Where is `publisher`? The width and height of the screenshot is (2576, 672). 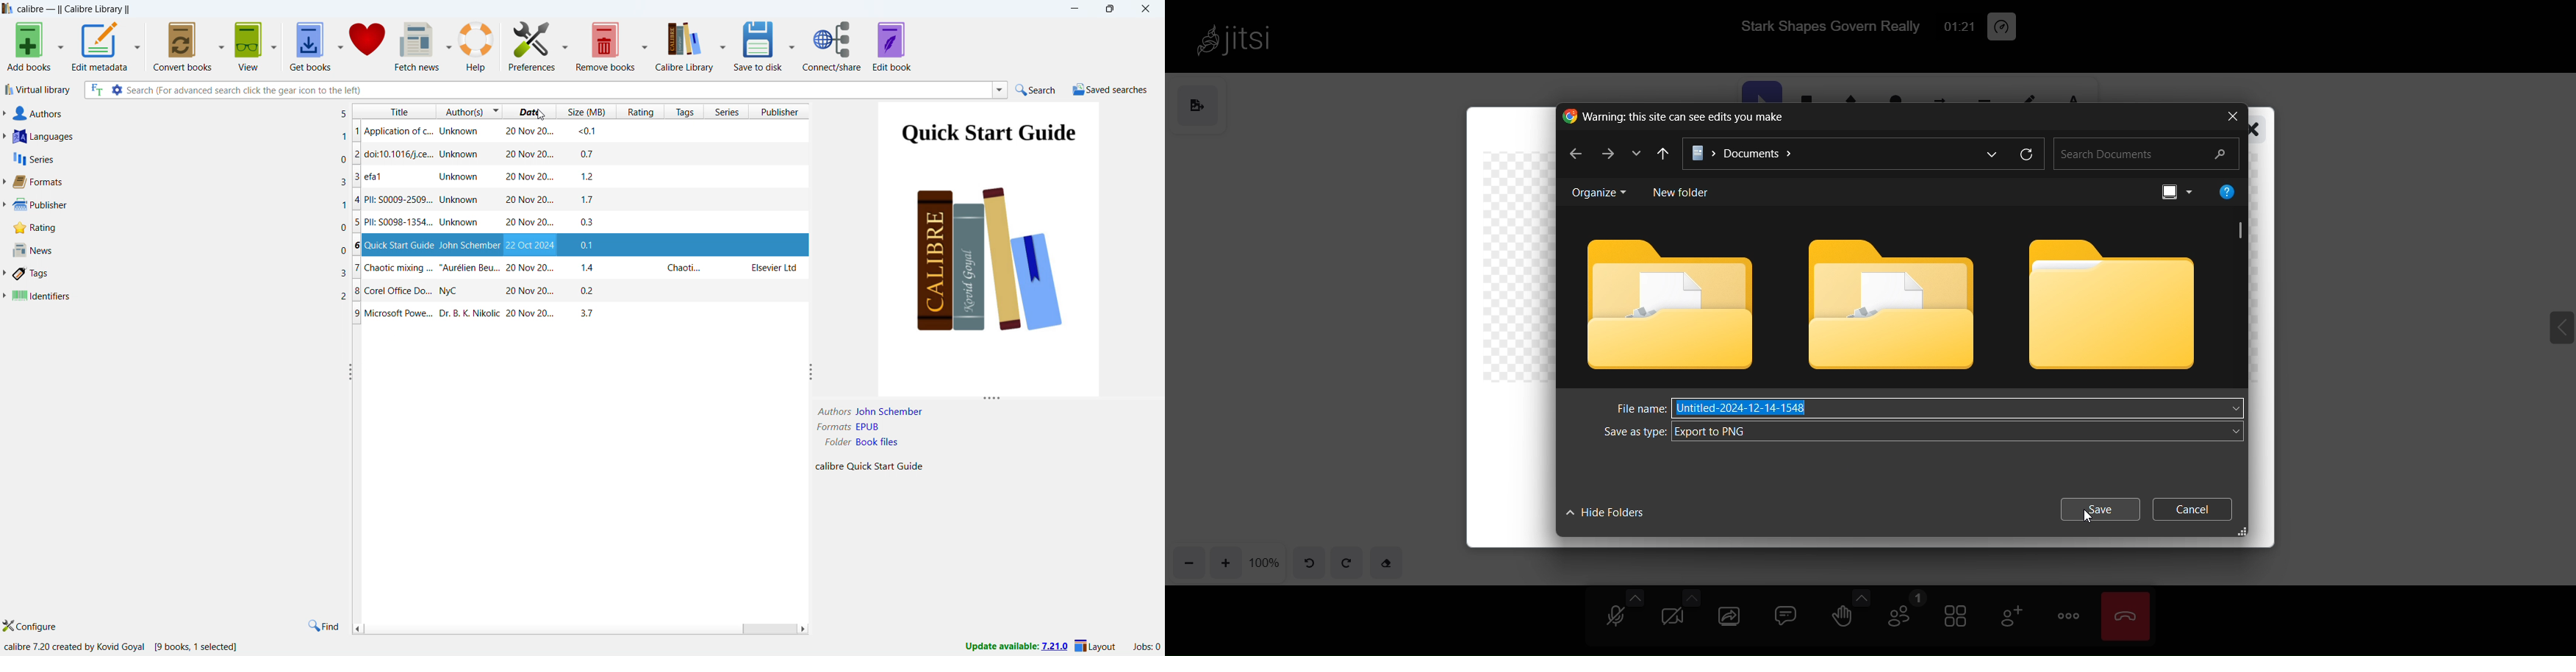 publisher is located at coordinates (782, 111).